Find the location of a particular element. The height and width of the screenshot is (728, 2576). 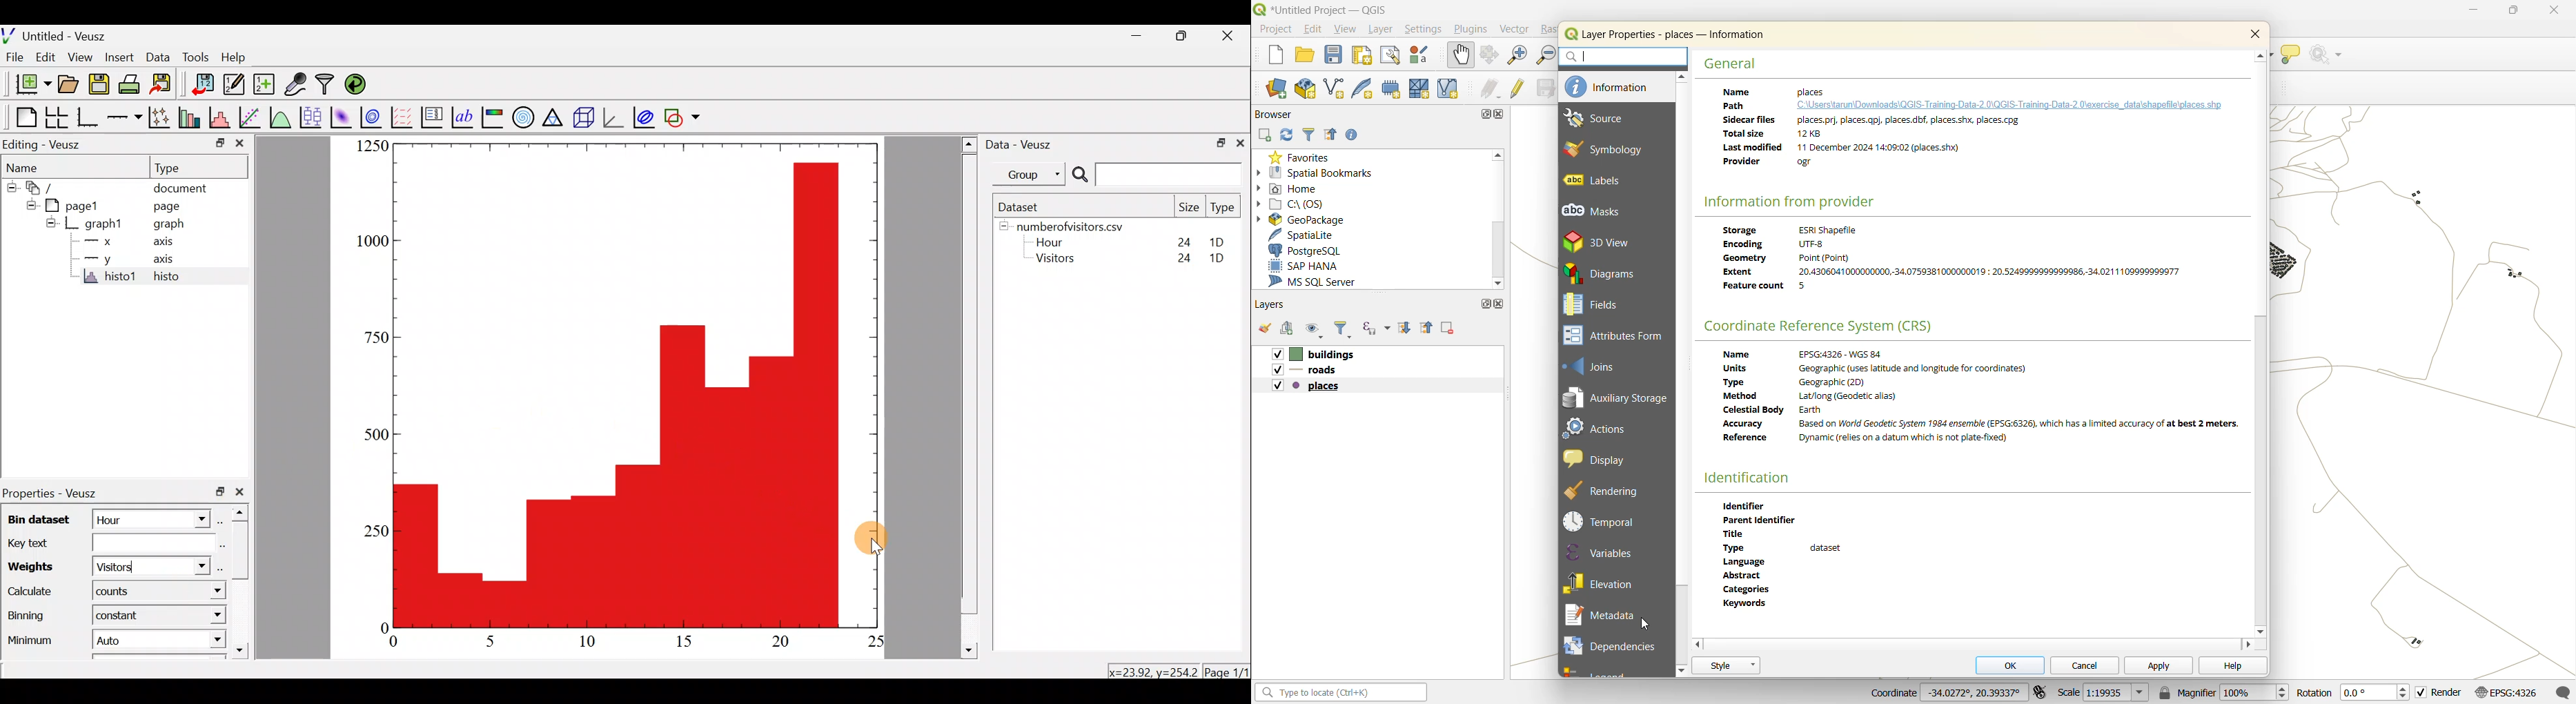

minimize is located at coordinates (2479, 10).